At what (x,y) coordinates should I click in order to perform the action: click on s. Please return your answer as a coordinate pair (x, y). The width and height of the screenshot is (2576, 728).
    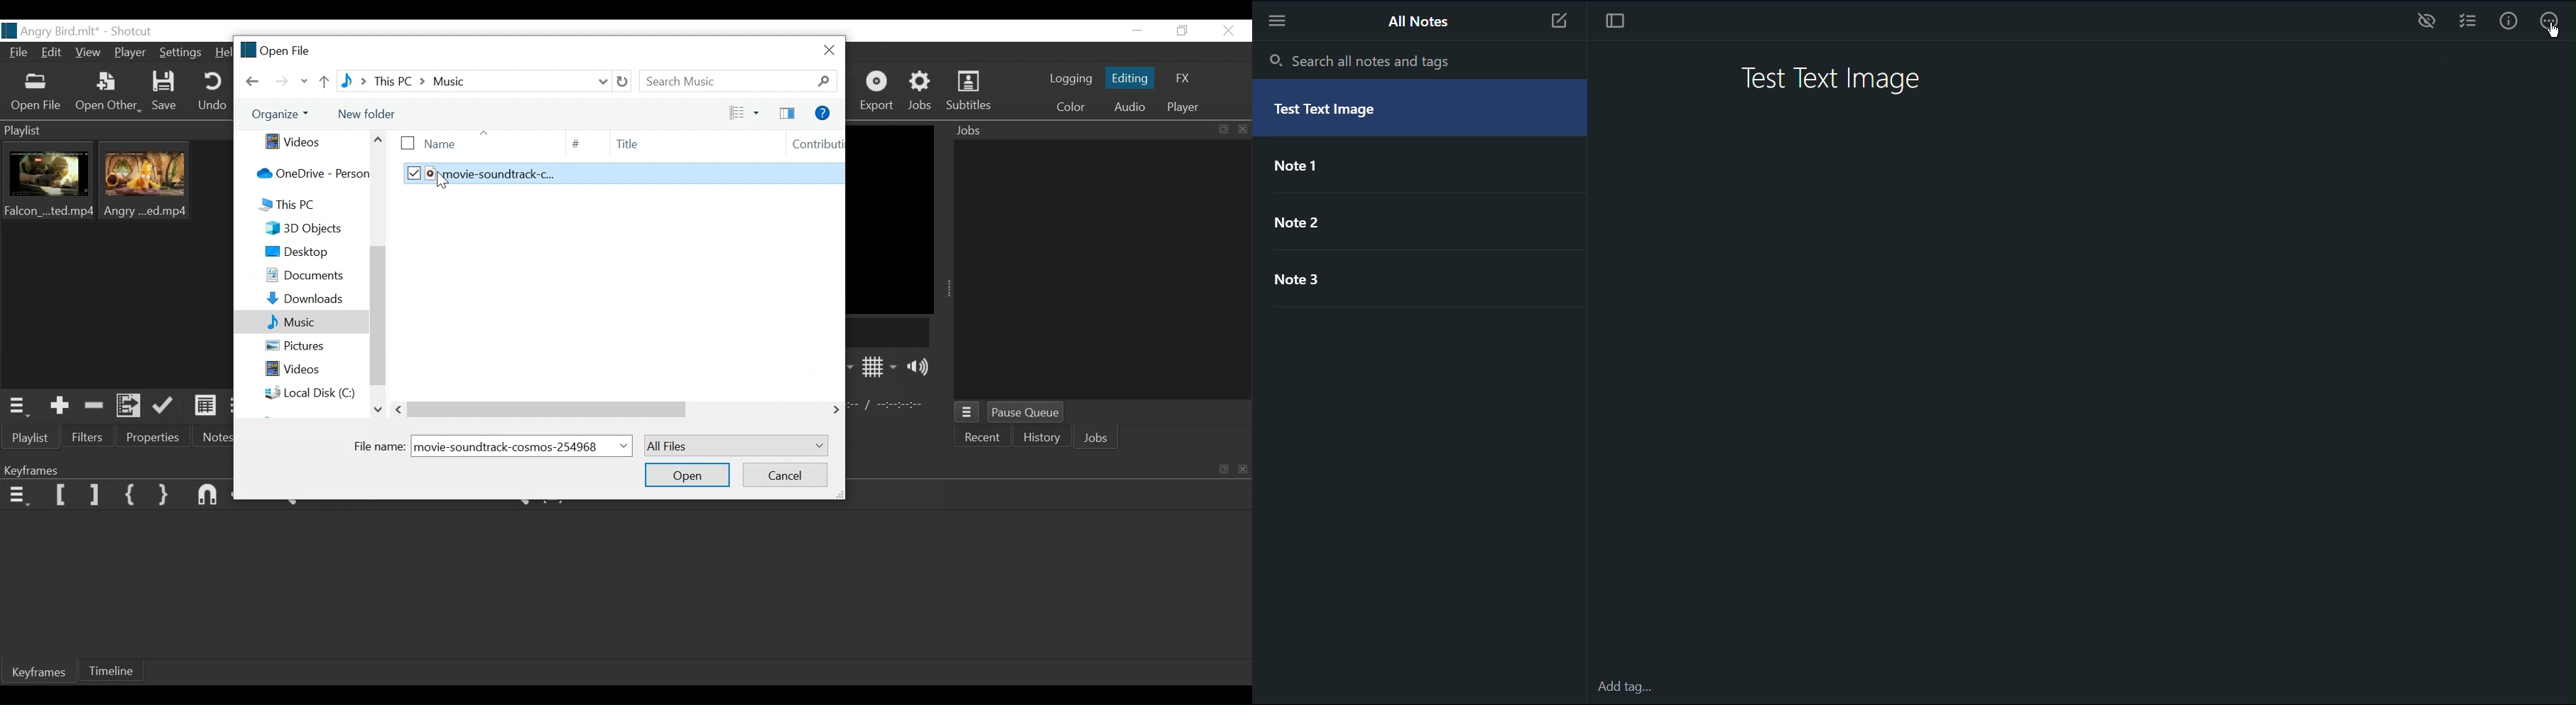
    Looking at the image, I should click on (621, 174).